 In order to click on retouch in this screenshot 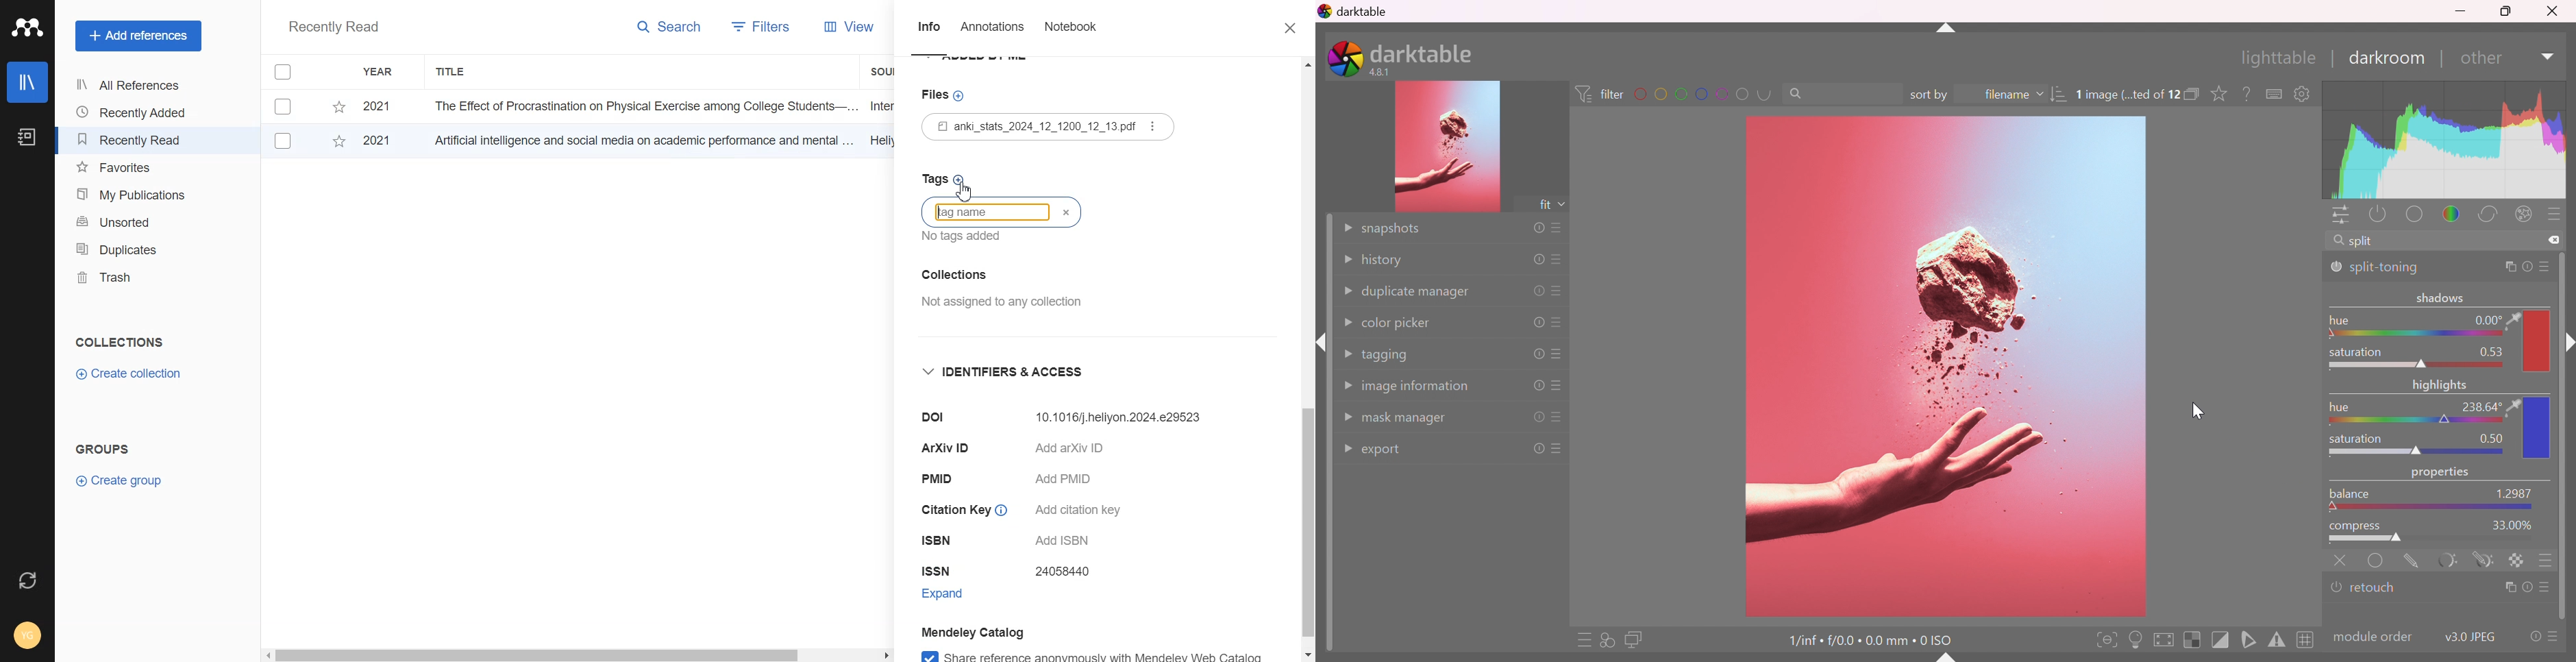, I will do `click(2371, 585)`.